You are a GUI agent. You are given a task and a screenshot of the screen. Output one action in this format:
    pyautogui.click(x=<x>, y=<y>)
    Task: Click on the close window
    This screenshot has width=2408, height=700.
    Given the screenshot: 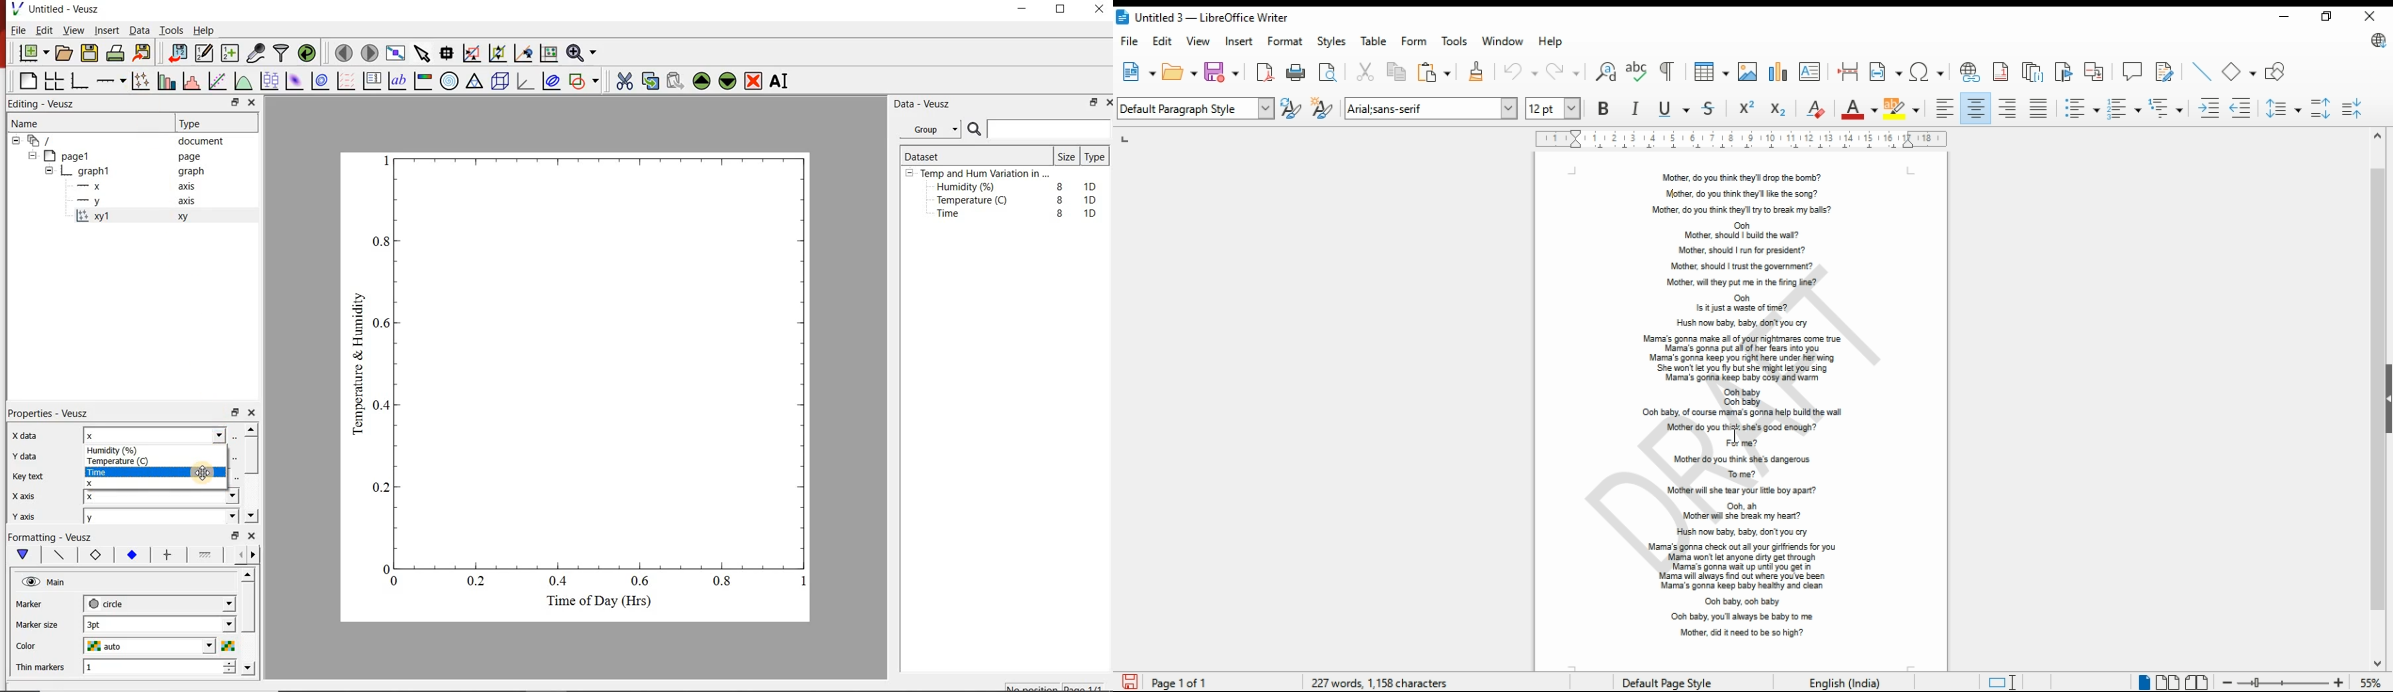 What is the action you would take?
    pyautogui.click(x=2373, y=18)
    